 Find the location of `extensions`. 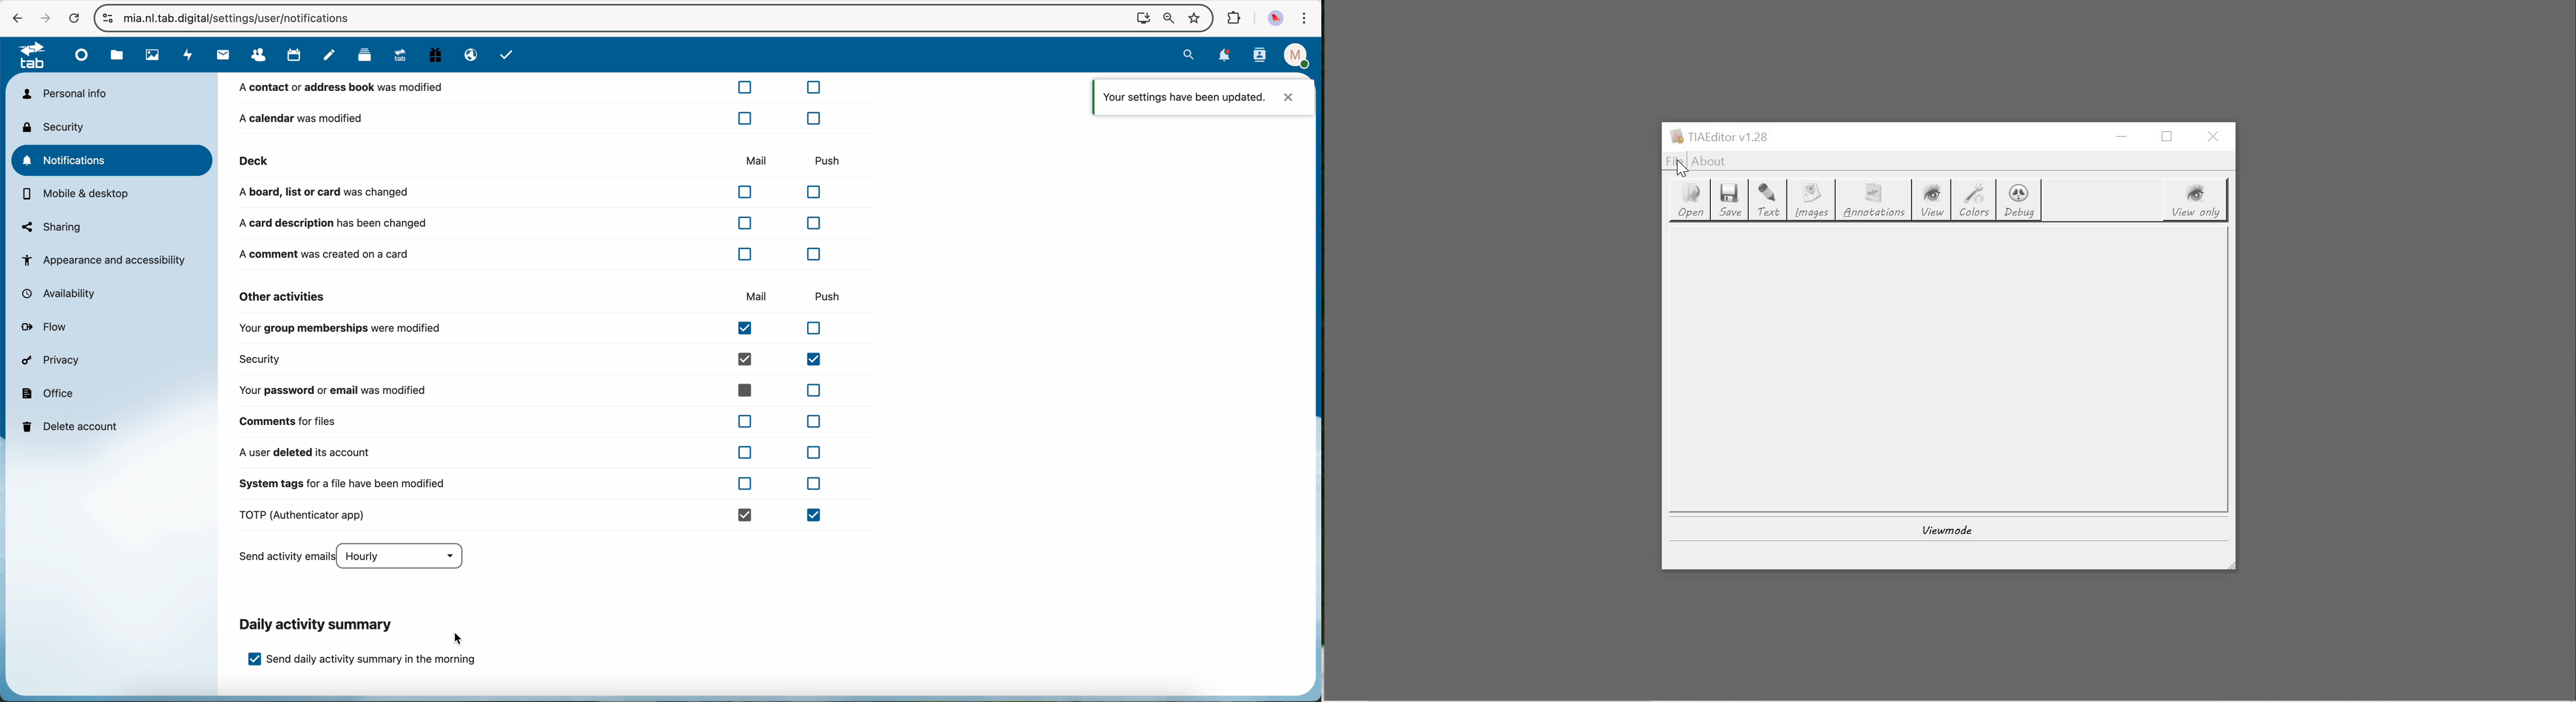

extensions is located at coordinates (1234, 18).